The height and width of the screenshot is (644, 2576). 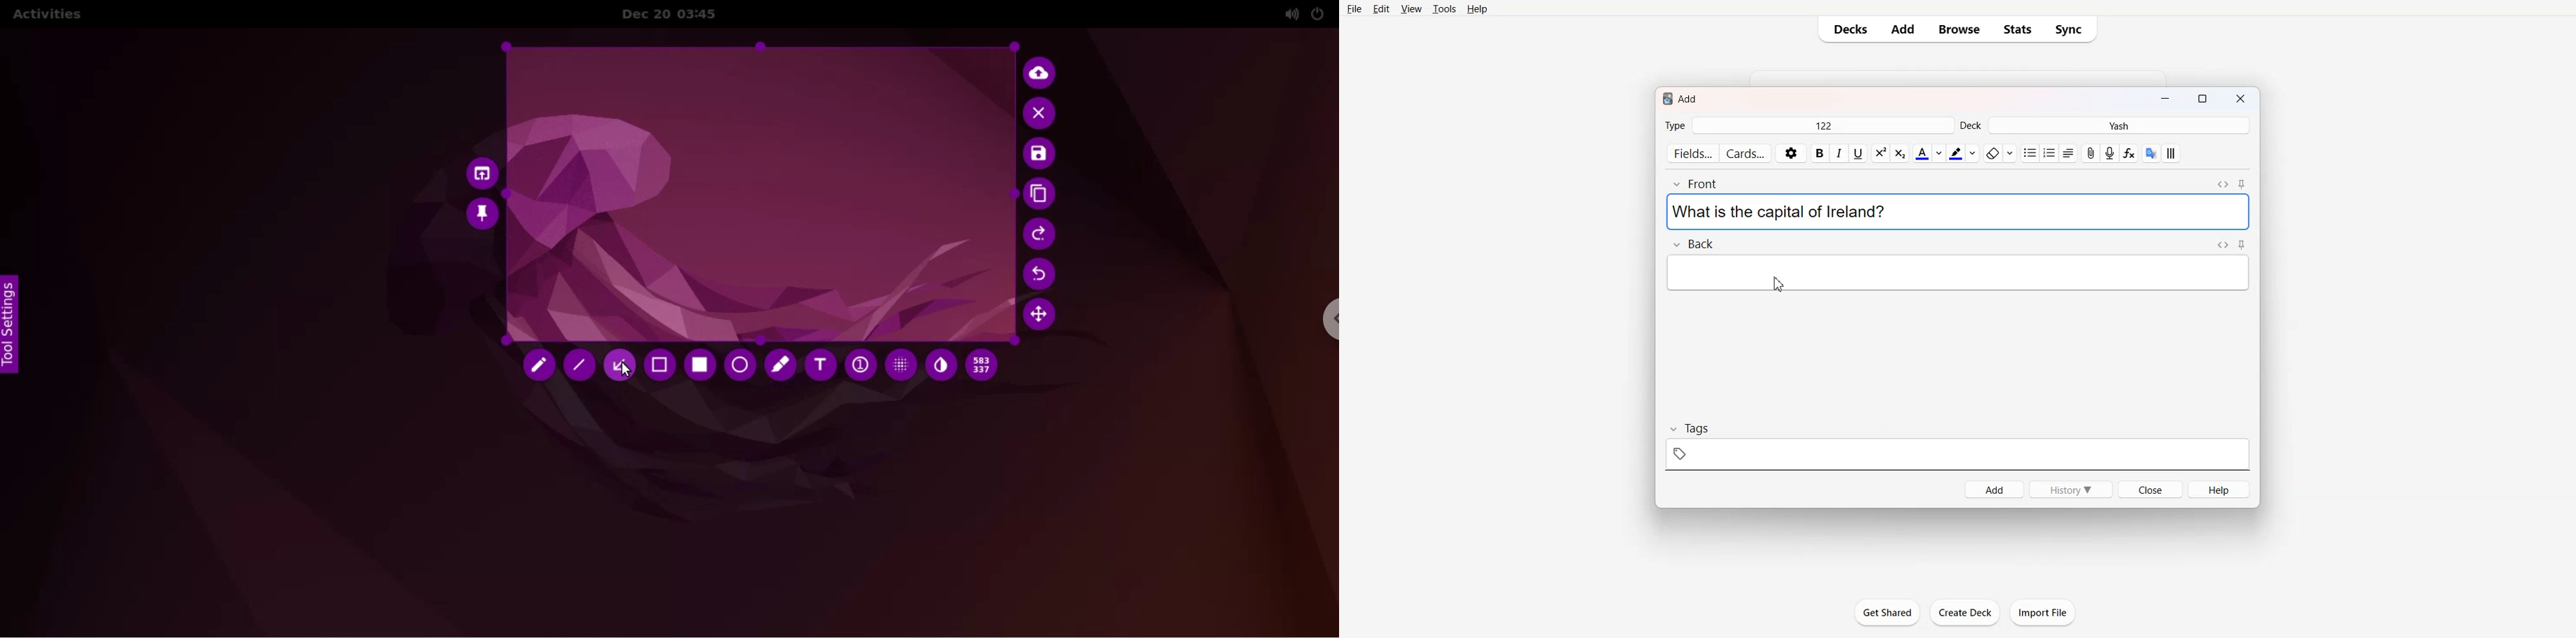 What do you see at coordinates (1848, 29) in the screenshot?
I see `Decks` at bounding box center [1848, 29].